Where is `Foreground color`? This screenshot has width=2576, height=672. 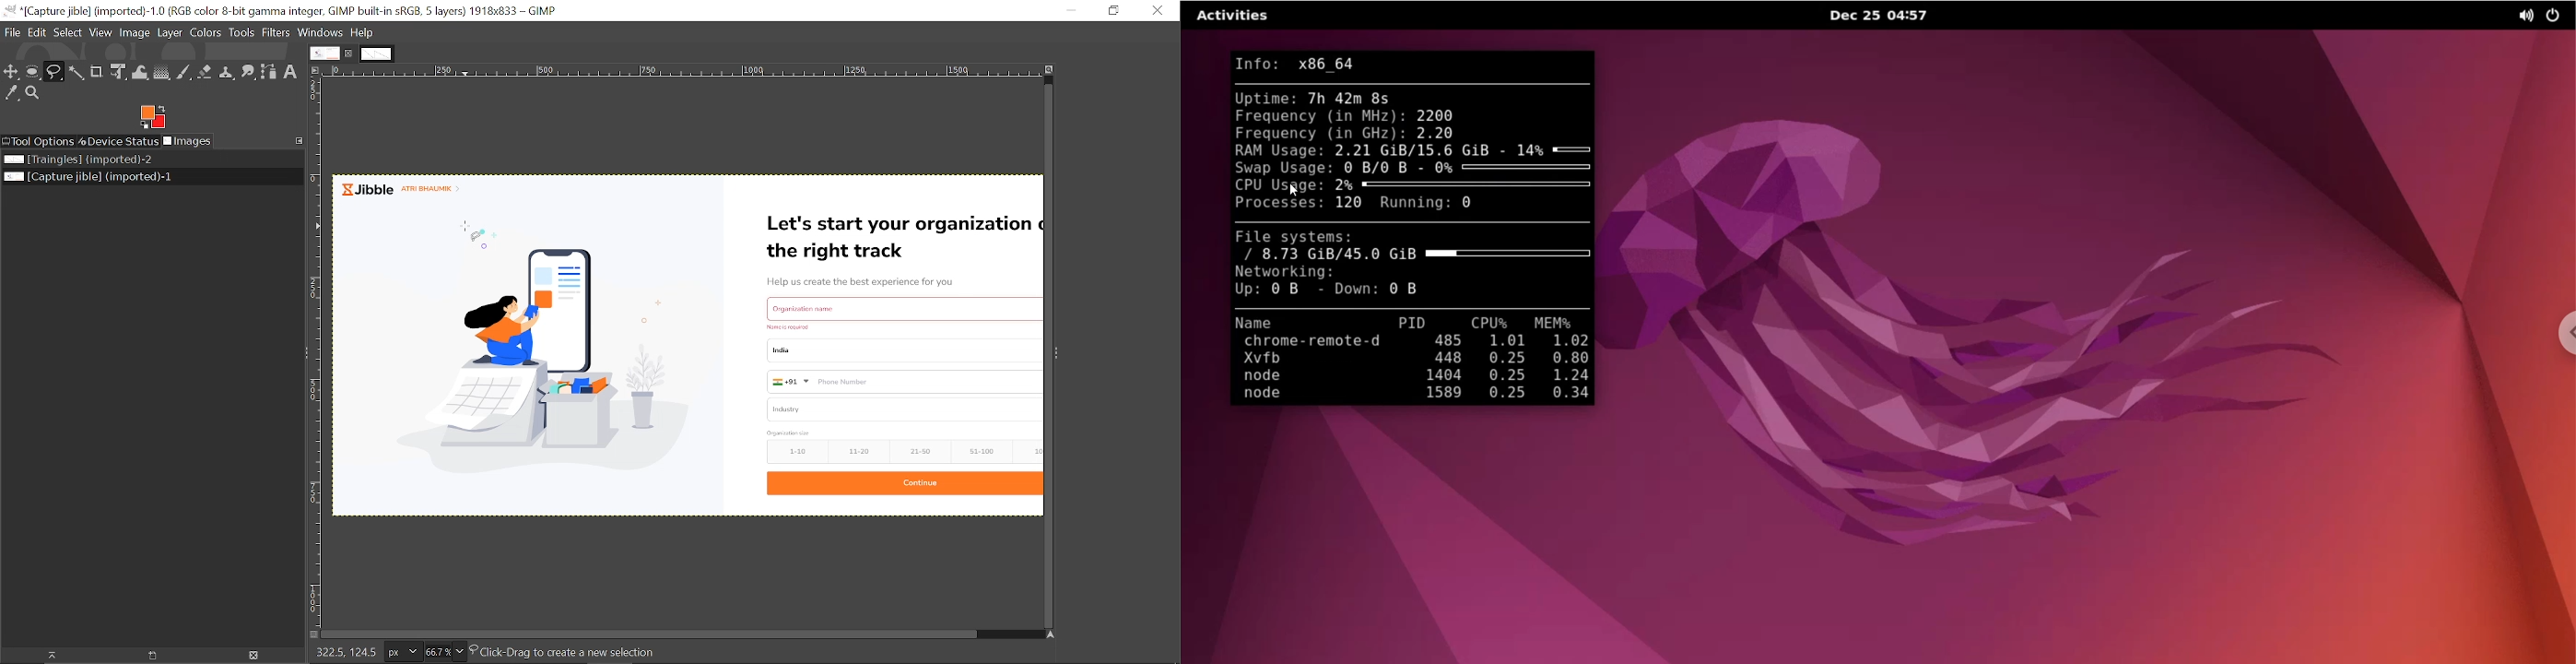
Foreground color is located at coordinates (153, 117).